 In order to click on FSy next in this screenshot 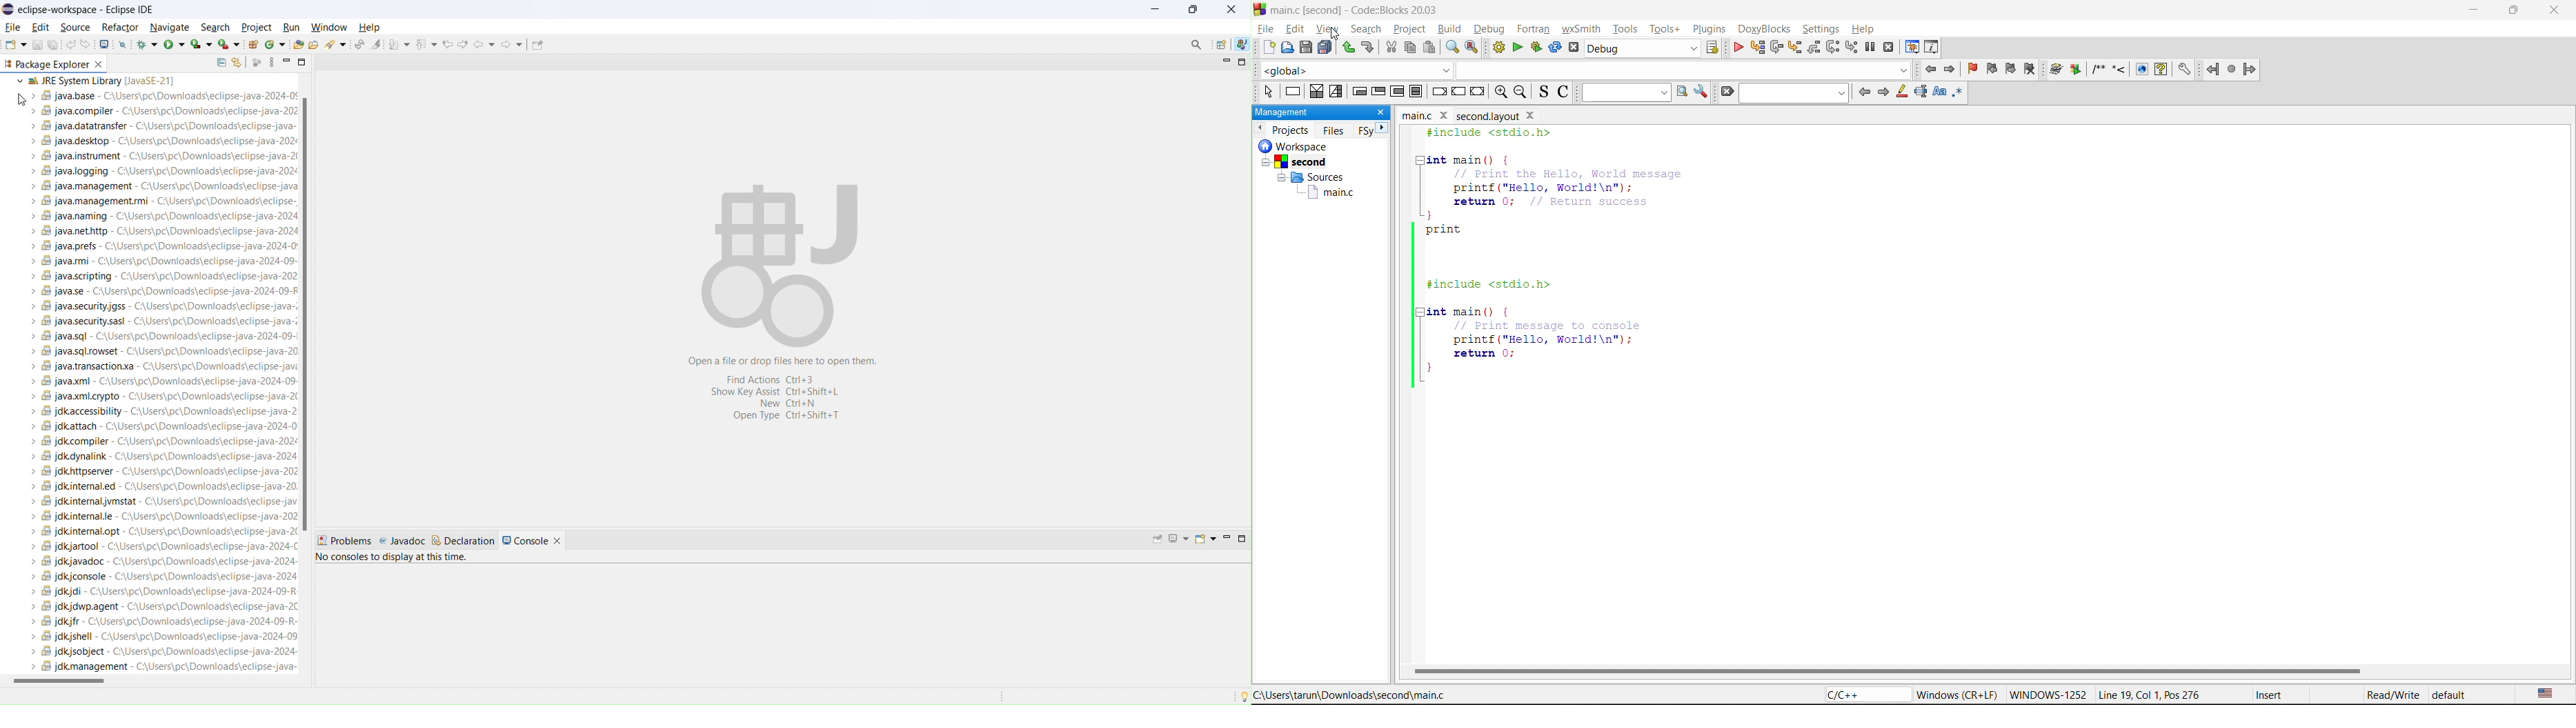, I will do `click(1372, 130)`.